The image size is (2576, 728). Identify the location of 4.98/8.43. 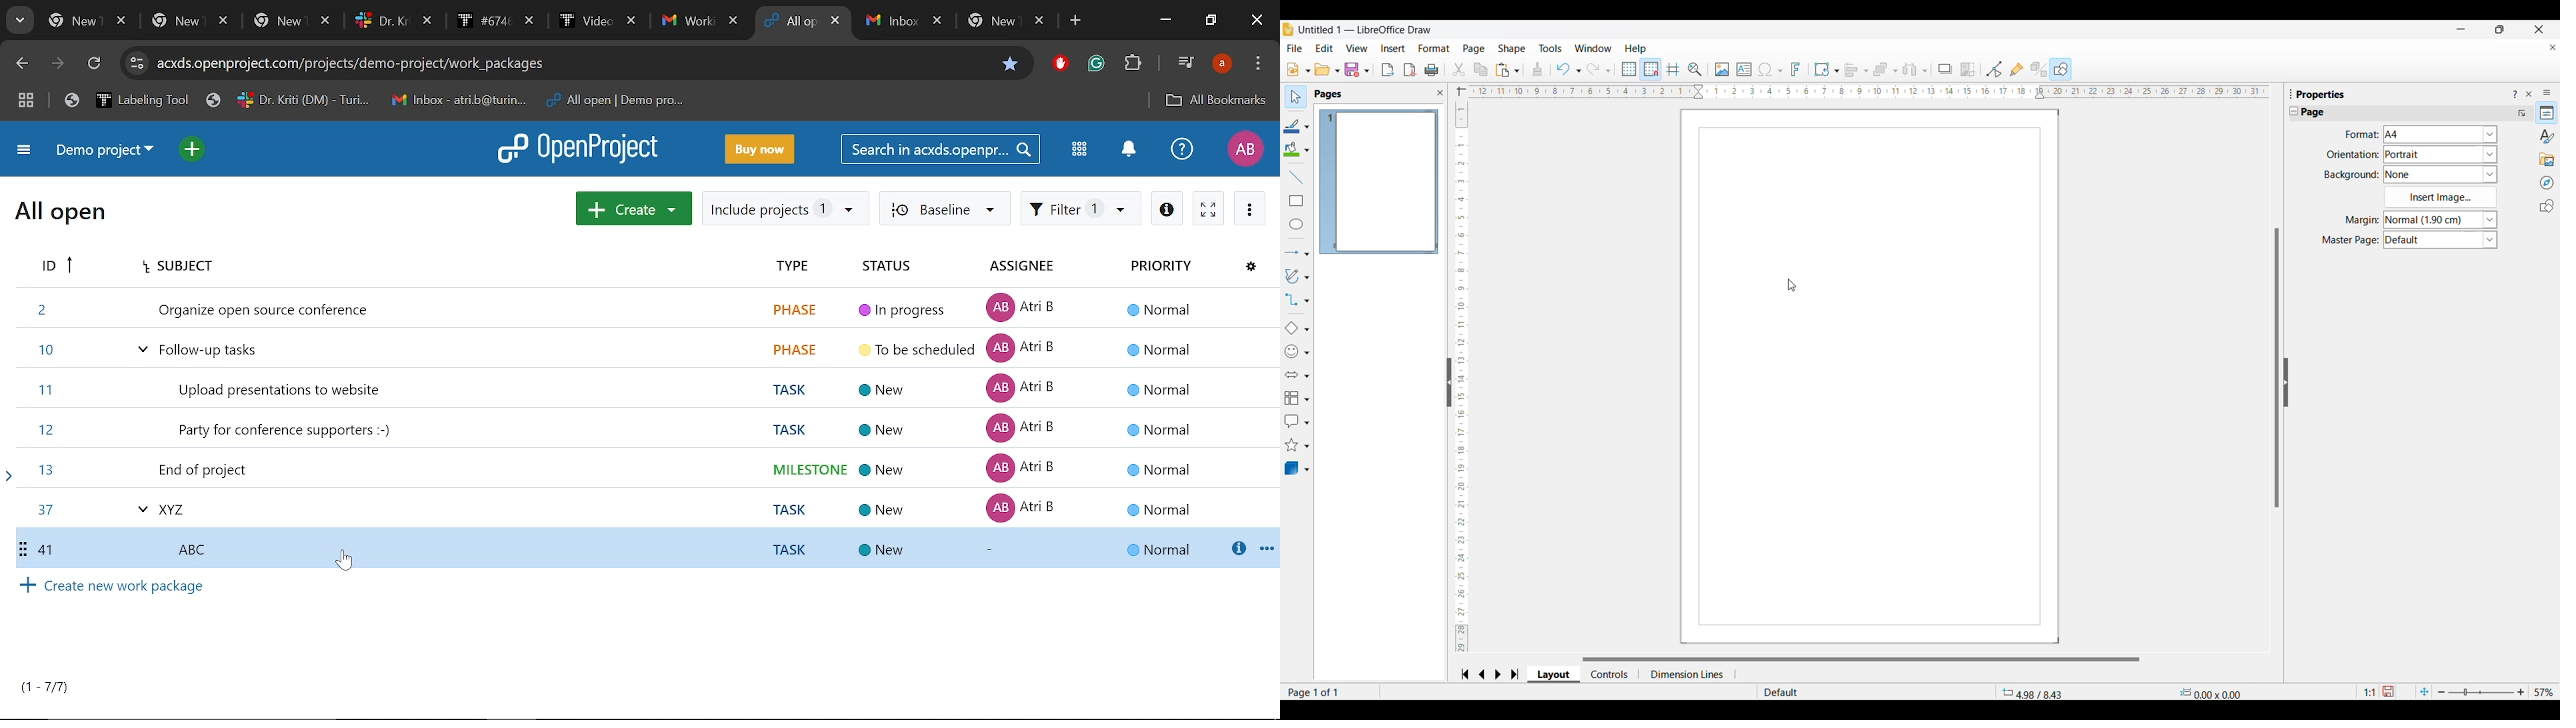
(2035, 691).